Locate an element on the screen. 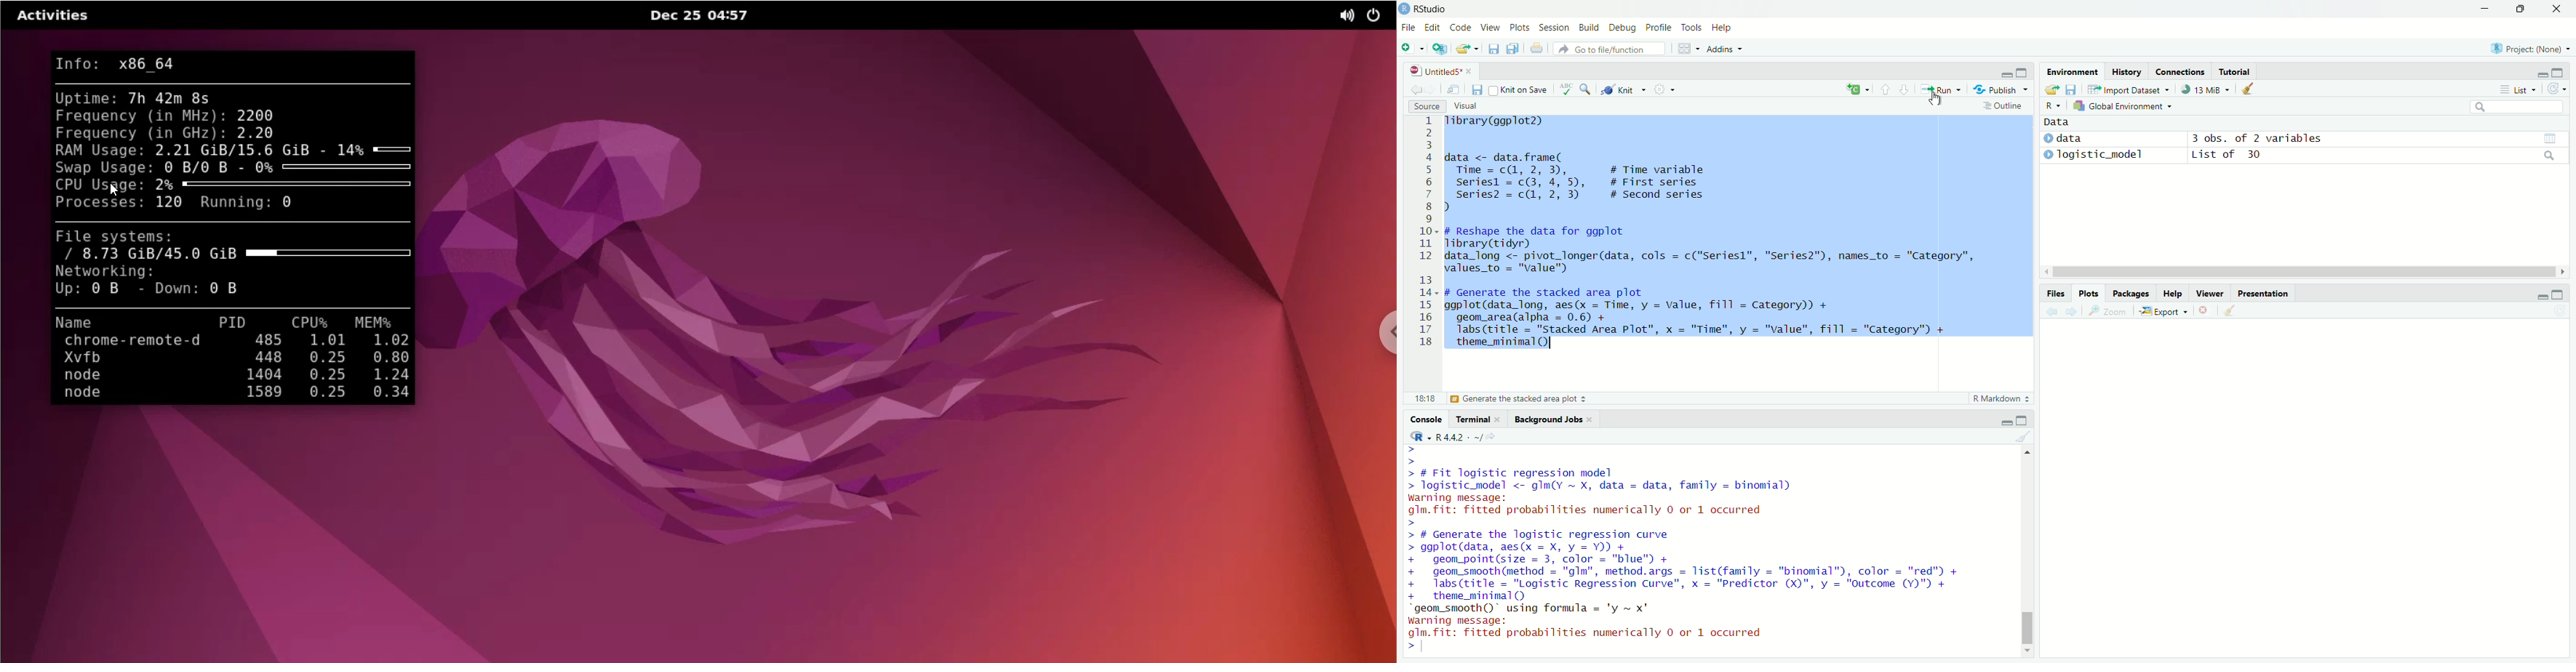  back is located at coordinates (1417, 88).